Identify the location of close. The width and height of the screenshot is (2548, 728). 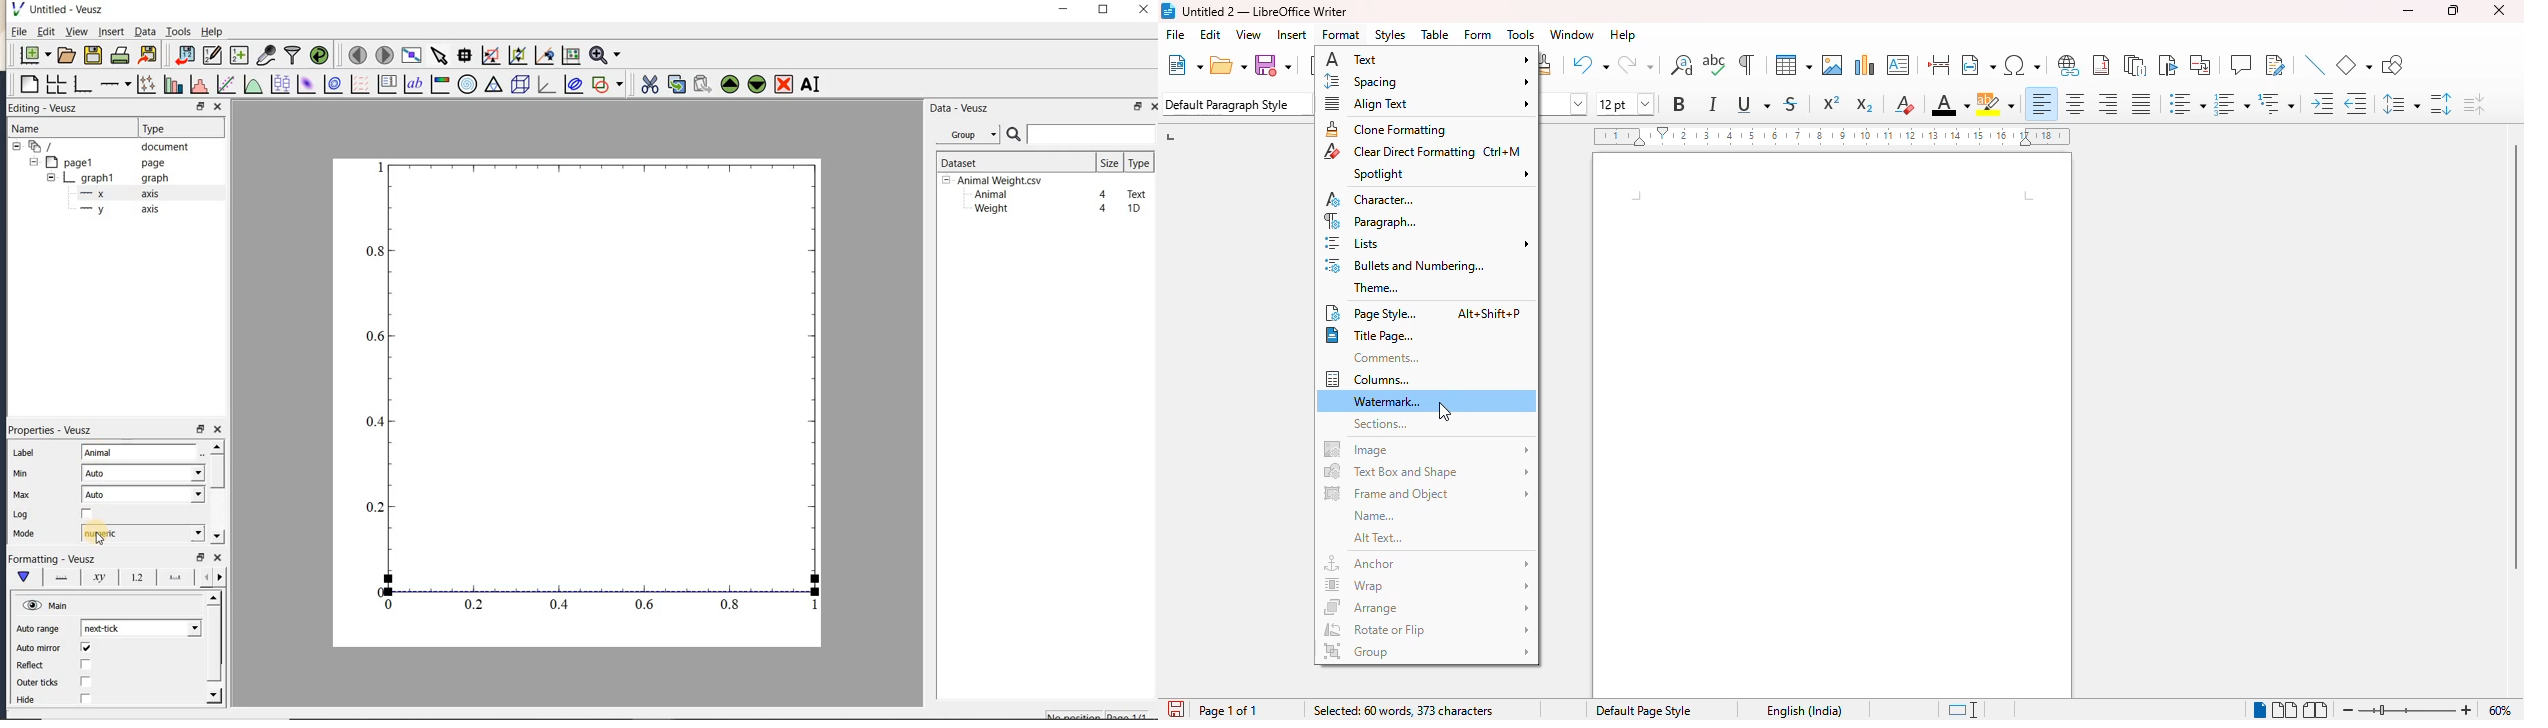
(2499, 10).